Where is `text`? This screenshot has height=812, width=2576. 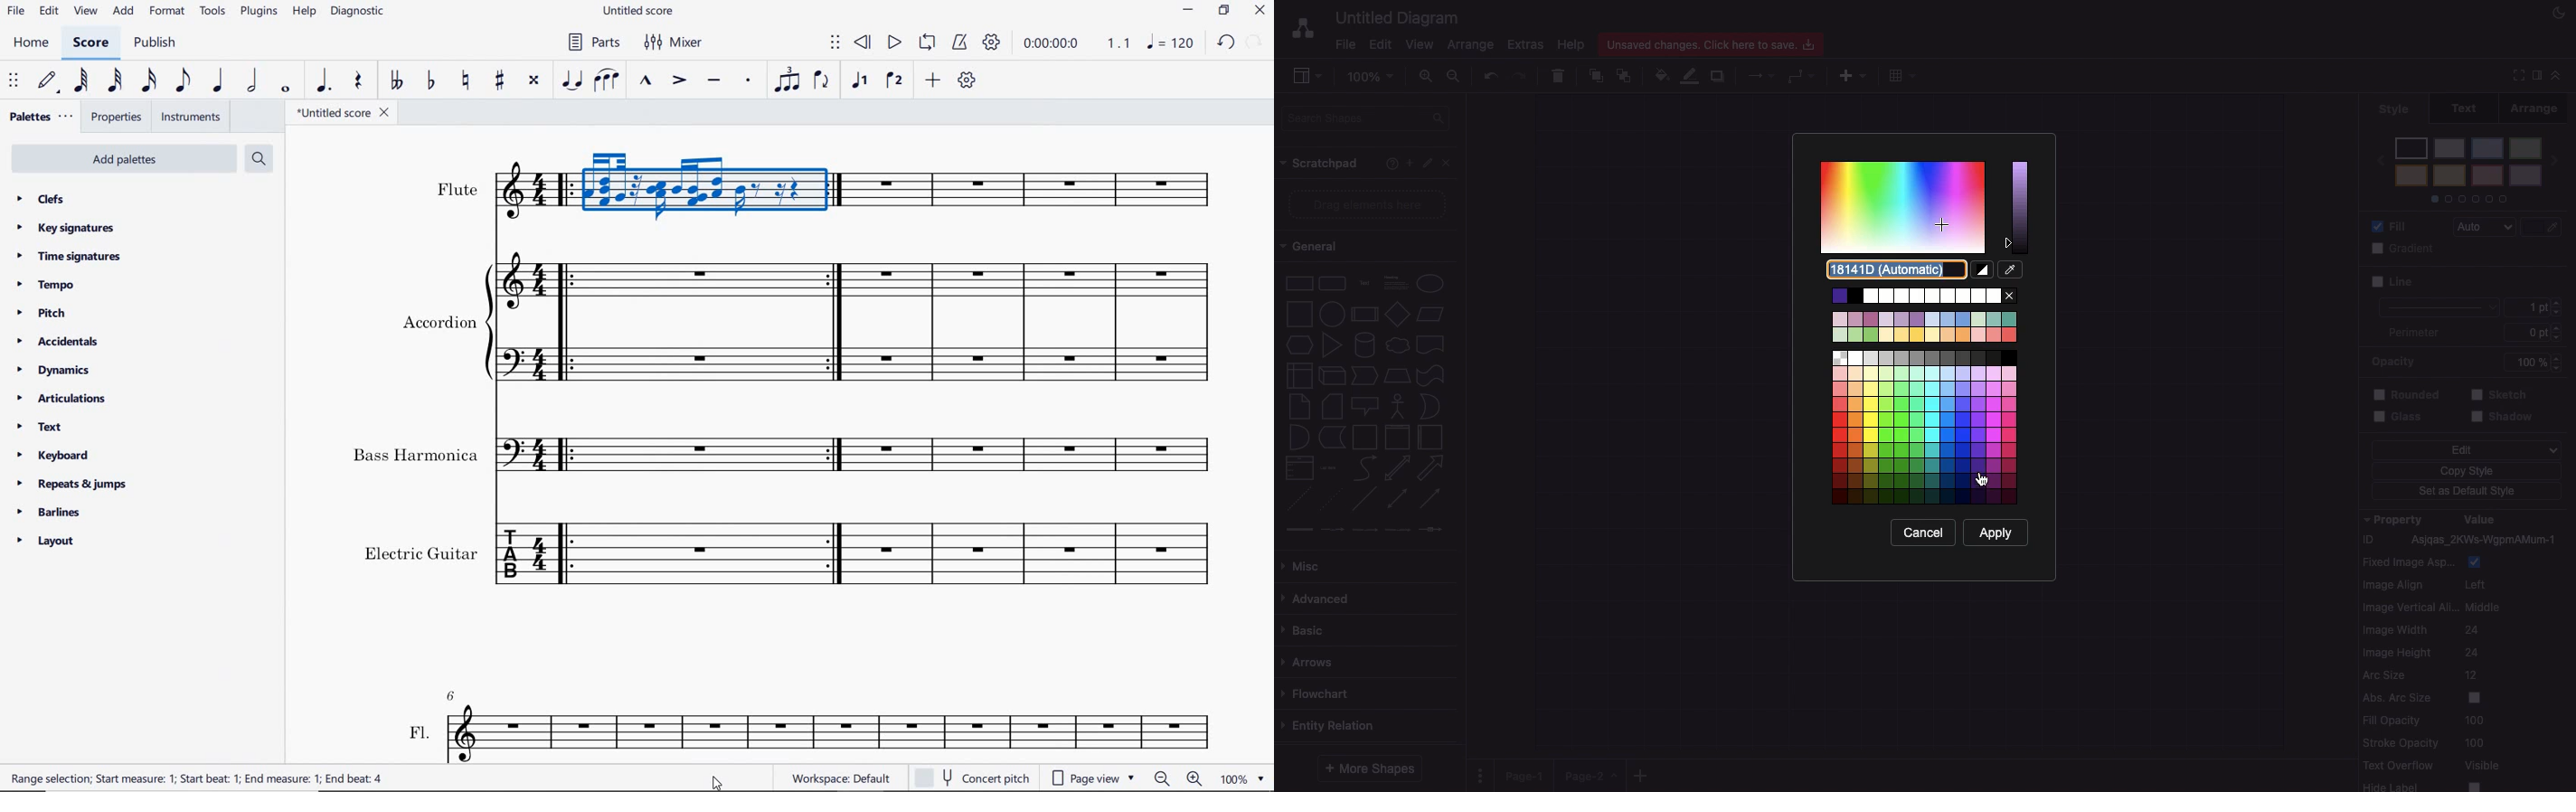
text is located at coordinates (1363, 282).